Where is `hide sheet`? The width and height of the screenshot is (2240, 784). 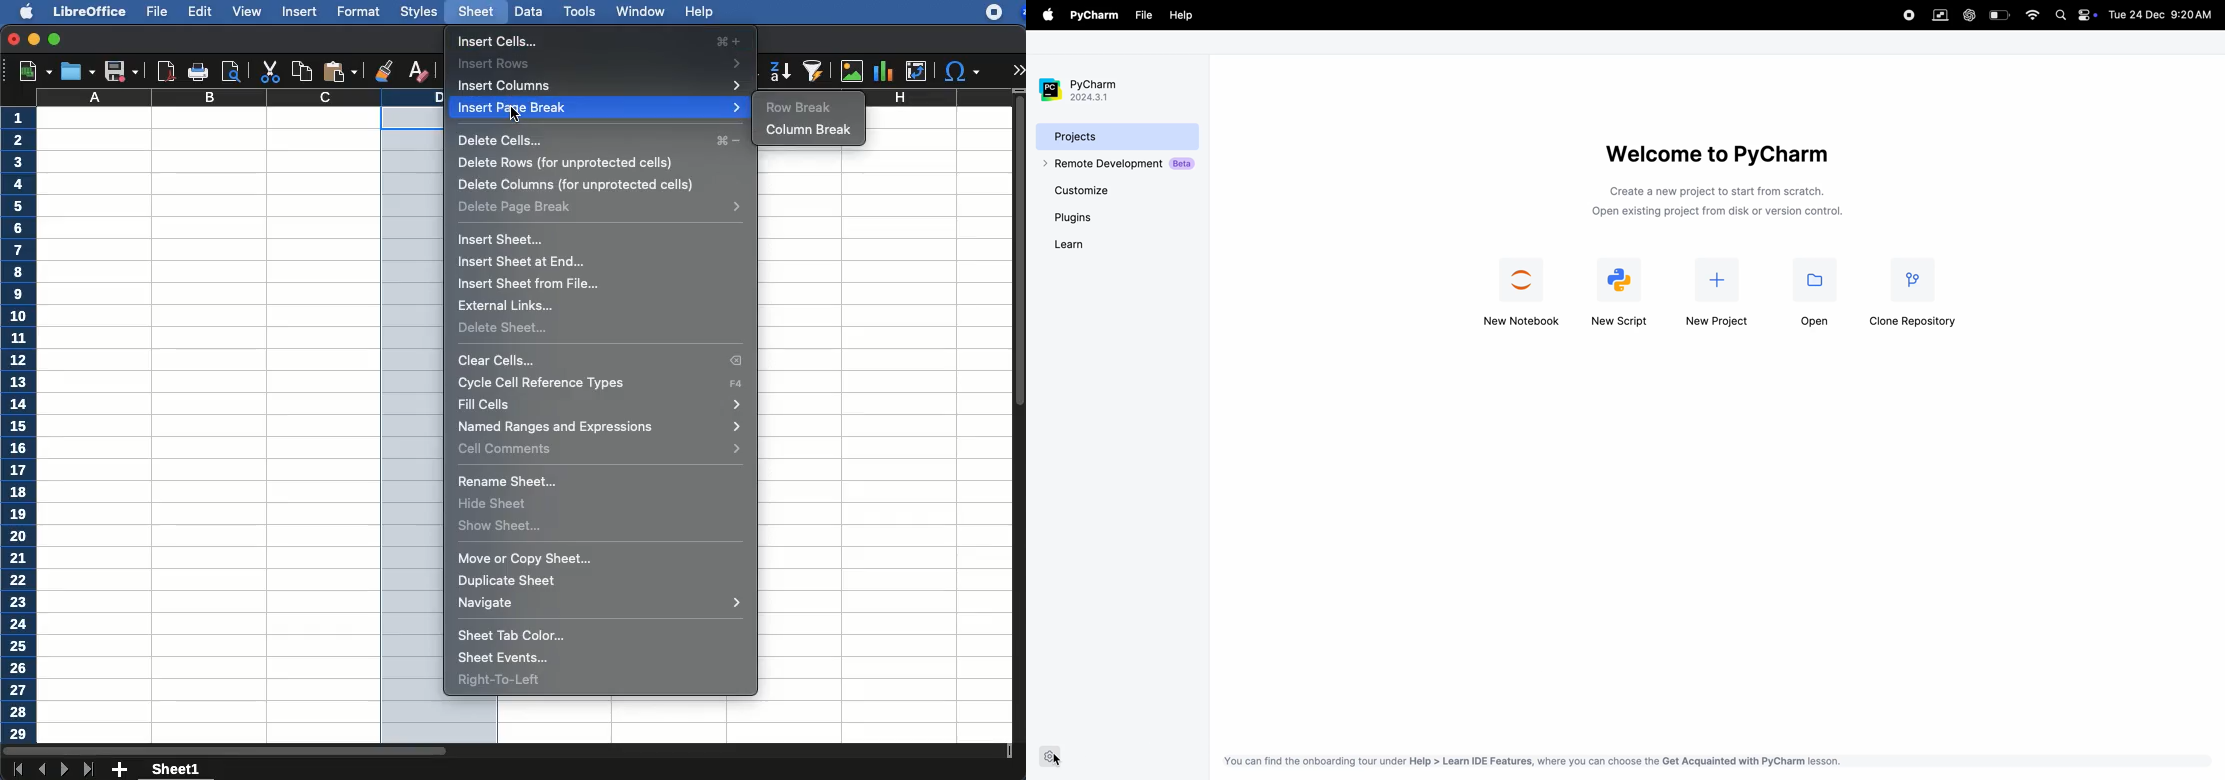
hide sheet is located at coordinates (494, 502).